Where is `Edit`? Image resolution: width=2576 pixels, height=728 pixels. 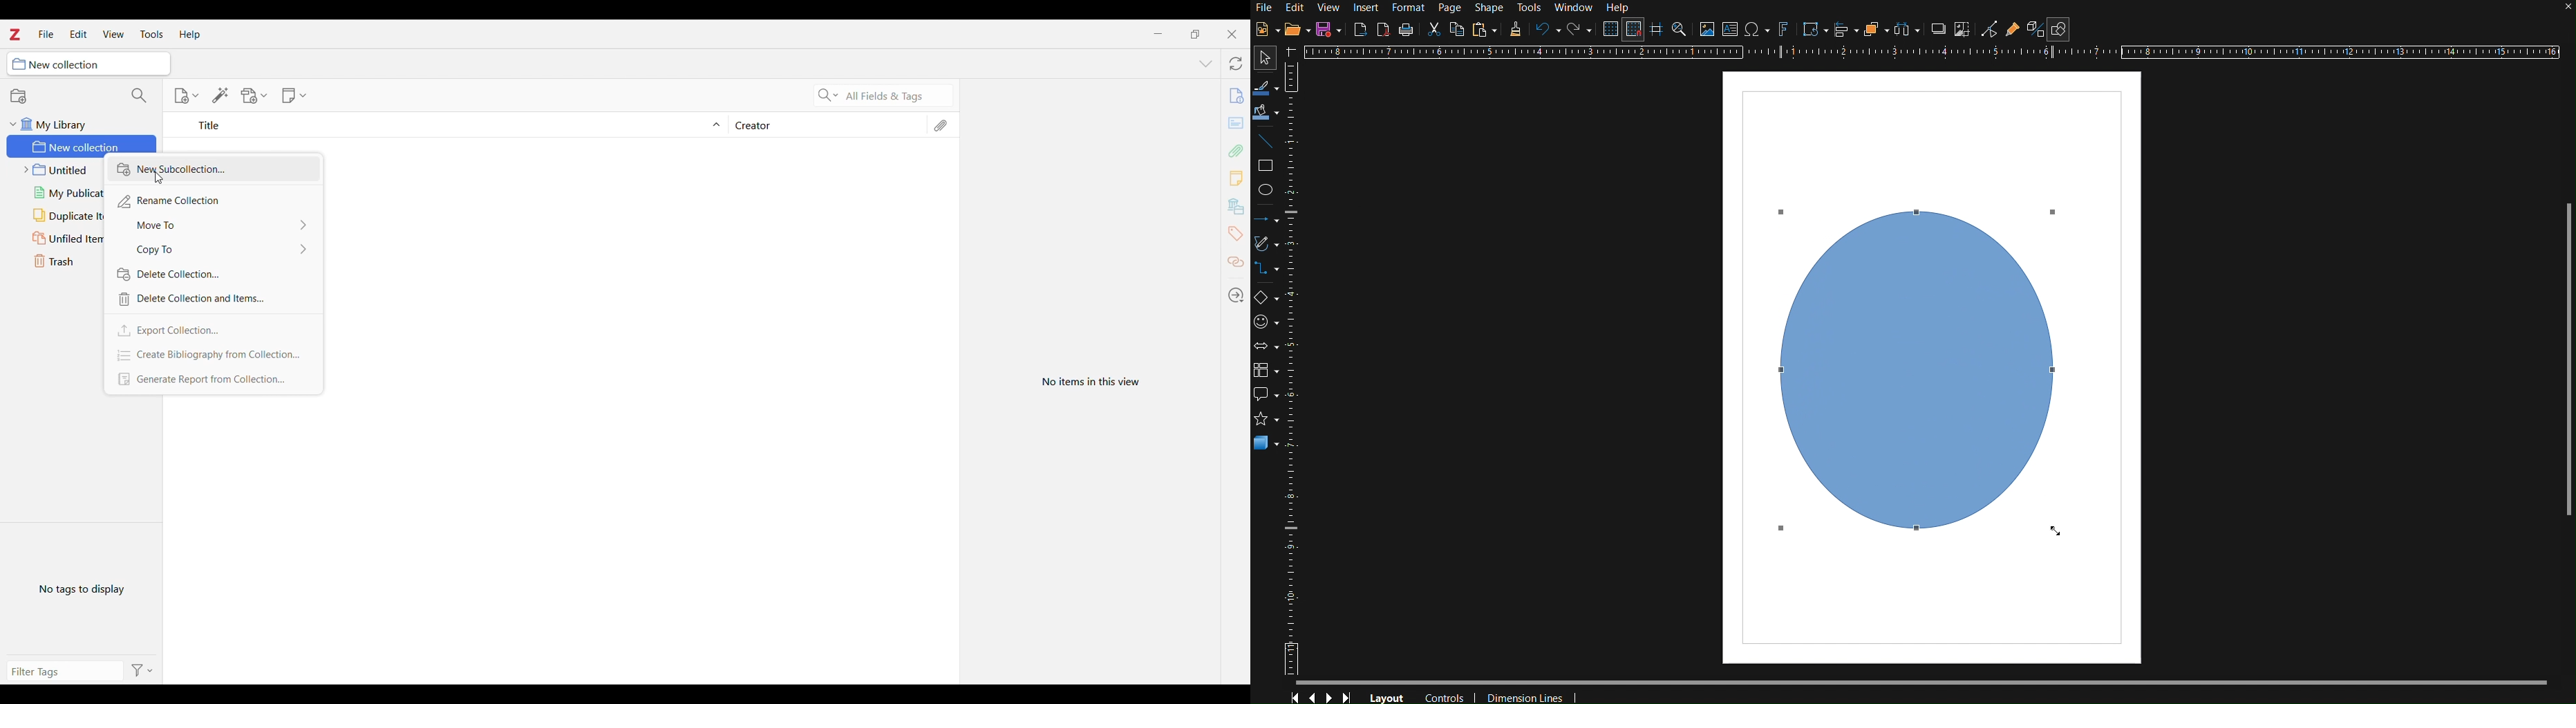 Edit is located at coordinates (1295, 7).